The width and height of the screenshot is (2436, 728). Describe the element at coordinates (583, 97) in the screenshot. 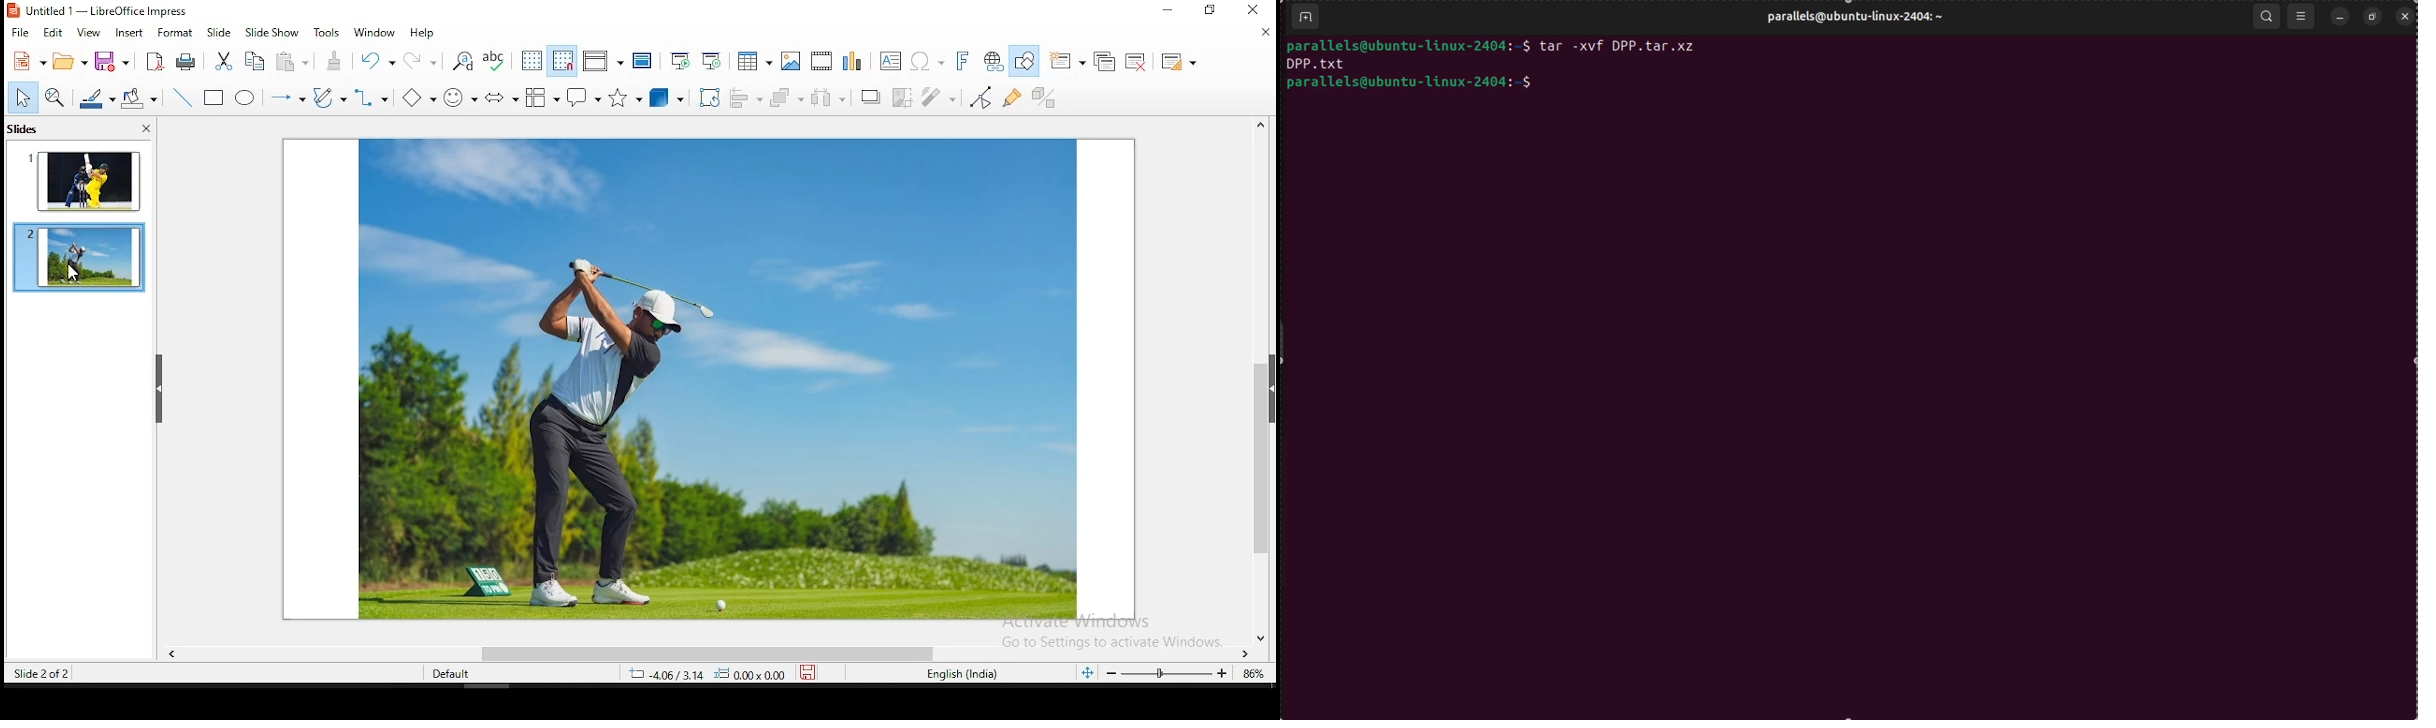

I see `callout shape` at that location.